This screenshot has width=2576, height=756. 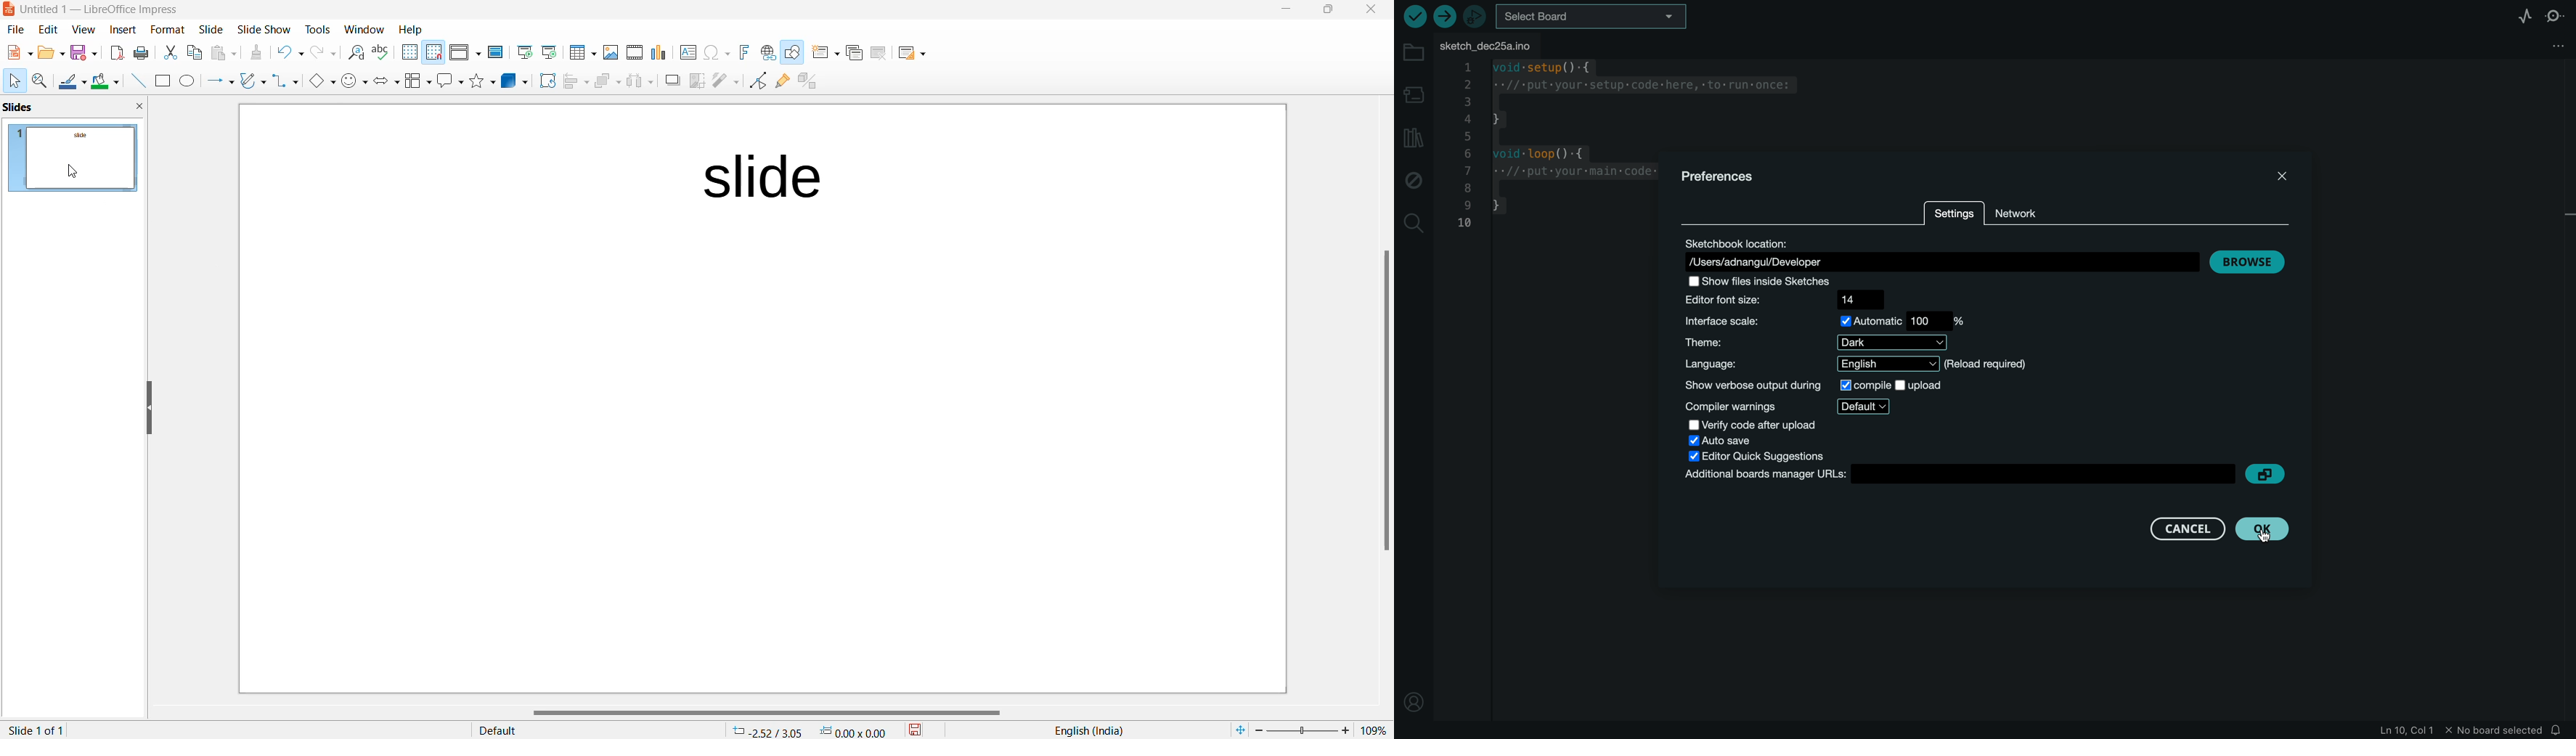 What do you see at coordinates (412, 29) in the screenshot?
I see `Help` at bounding box center [412, 29].